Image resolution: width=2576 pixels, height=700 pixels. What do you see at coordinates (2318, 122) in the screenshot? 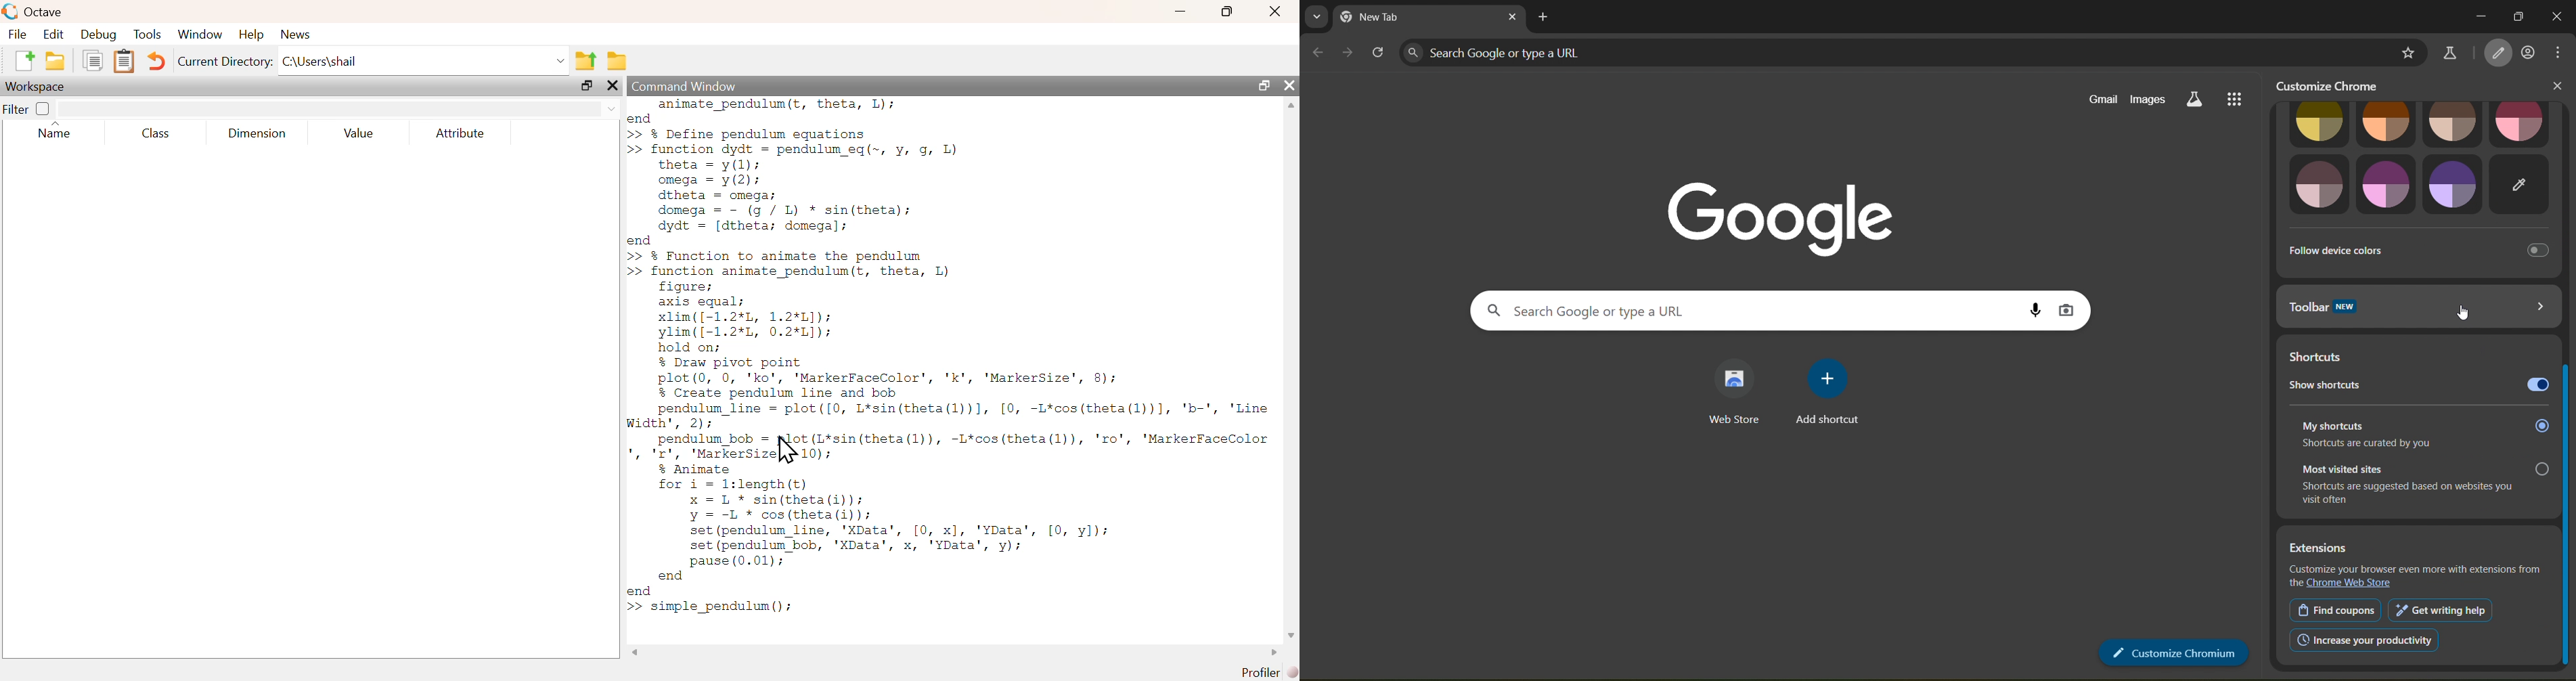
I see `image` at bounding box center [2318, 122].